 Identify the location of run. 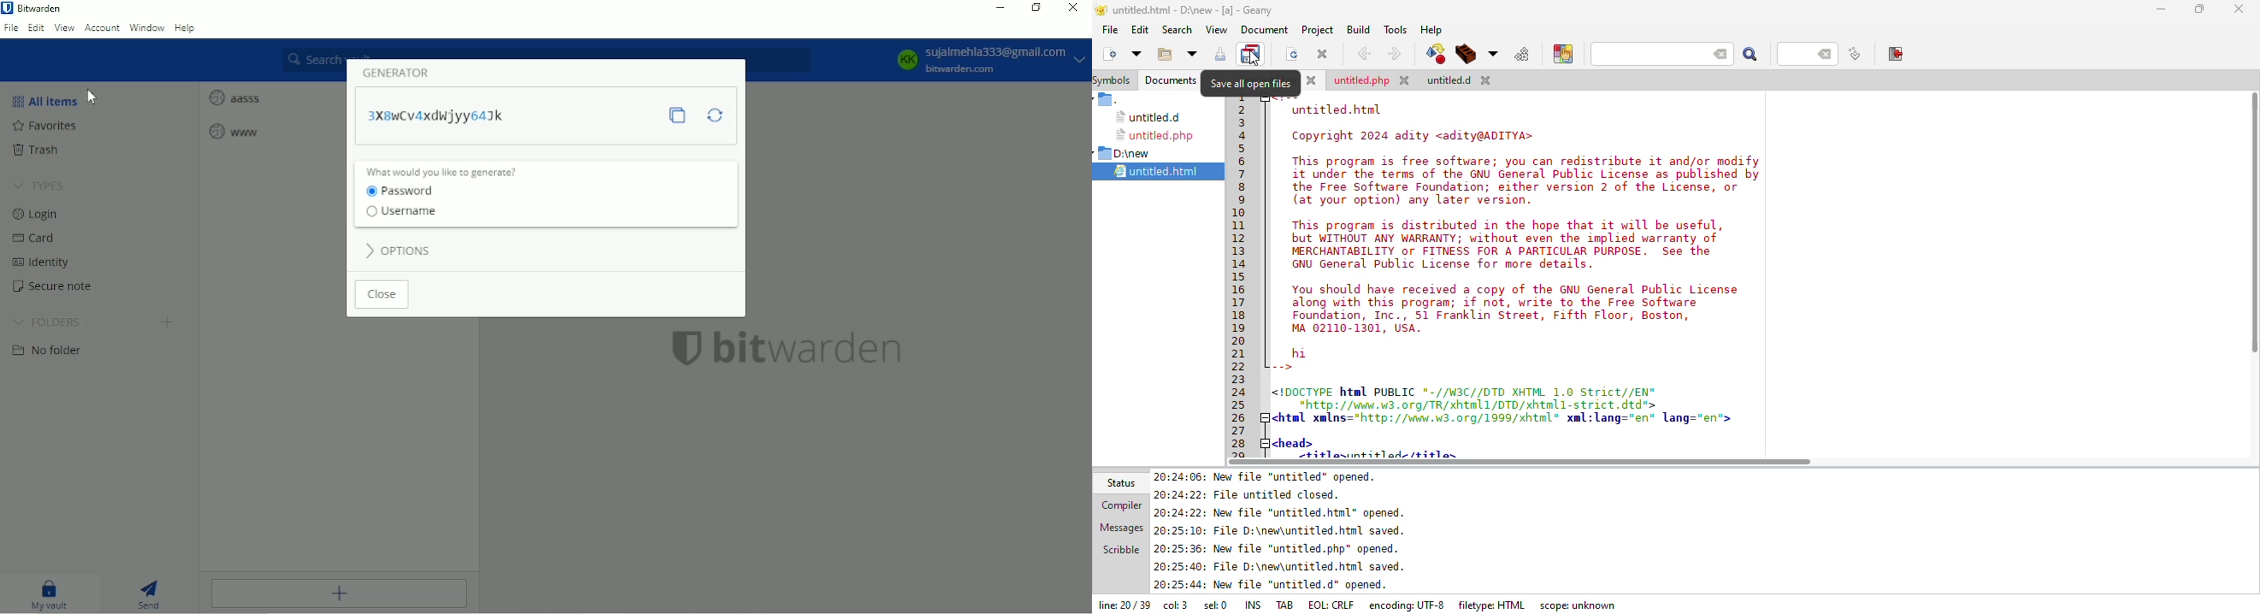
(1522, 54).